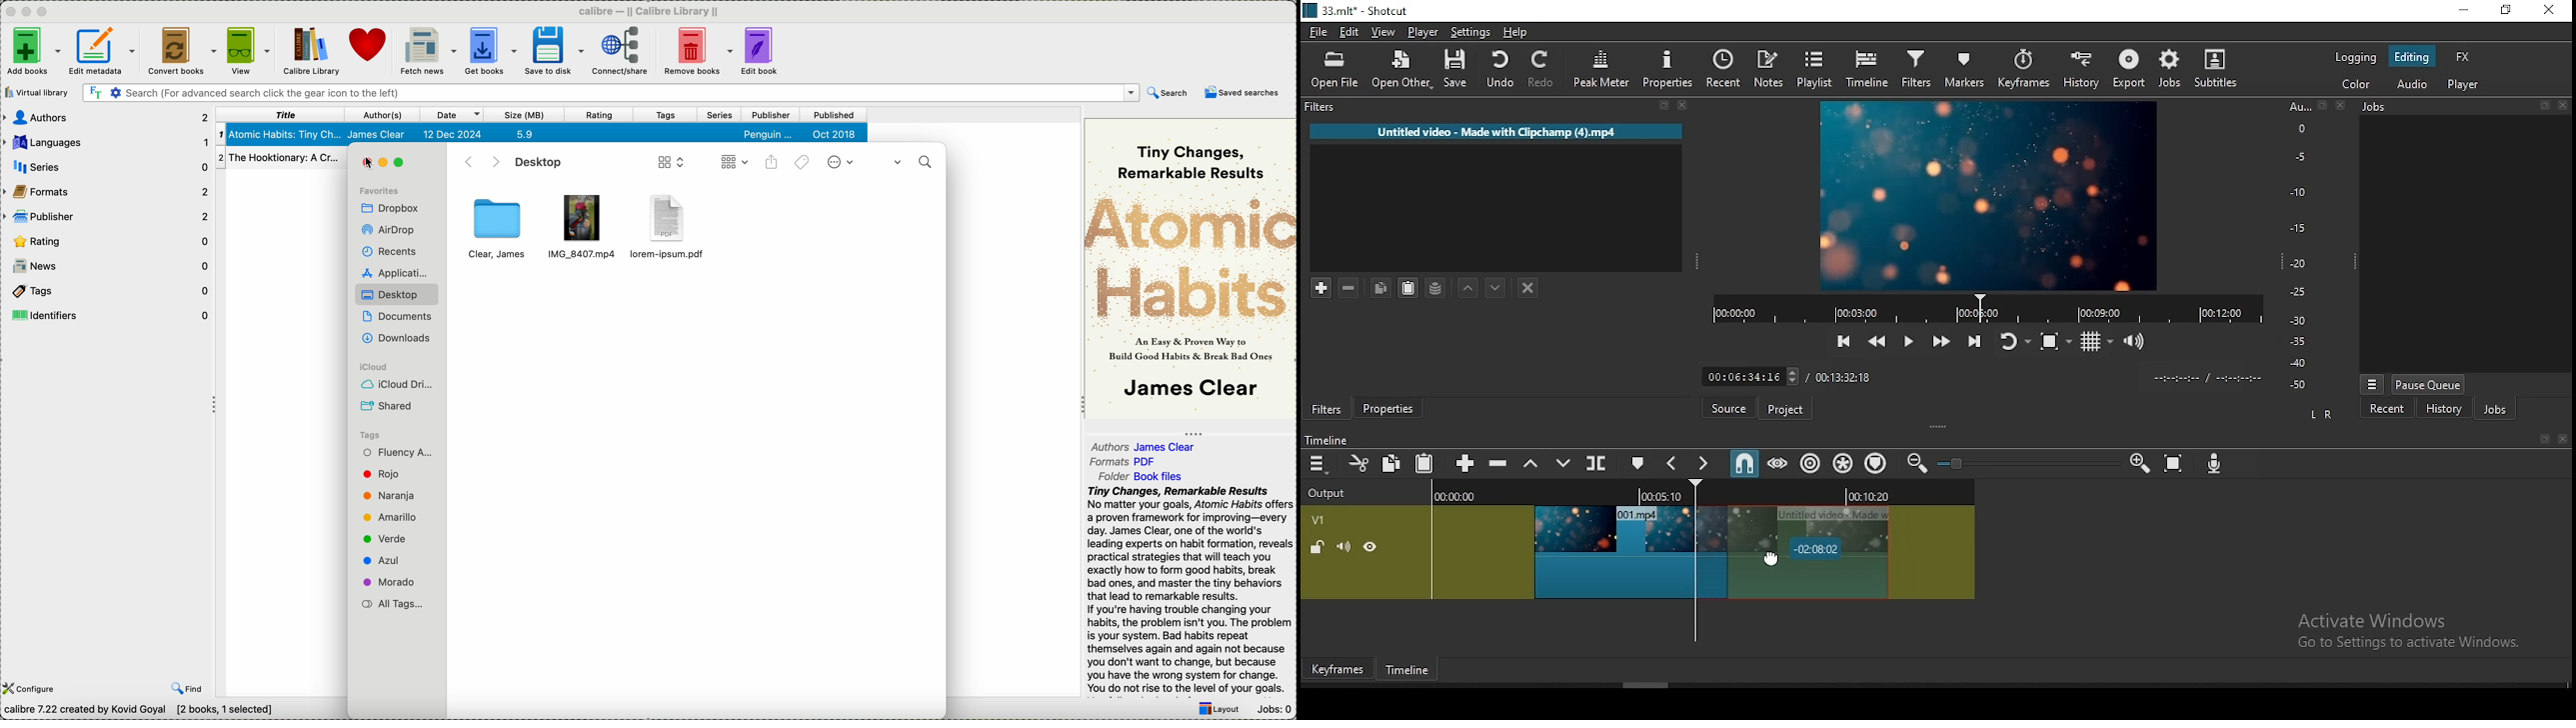 This screenshot has width=2576, height=728. I want to click on timeline, so click(1867, 70).